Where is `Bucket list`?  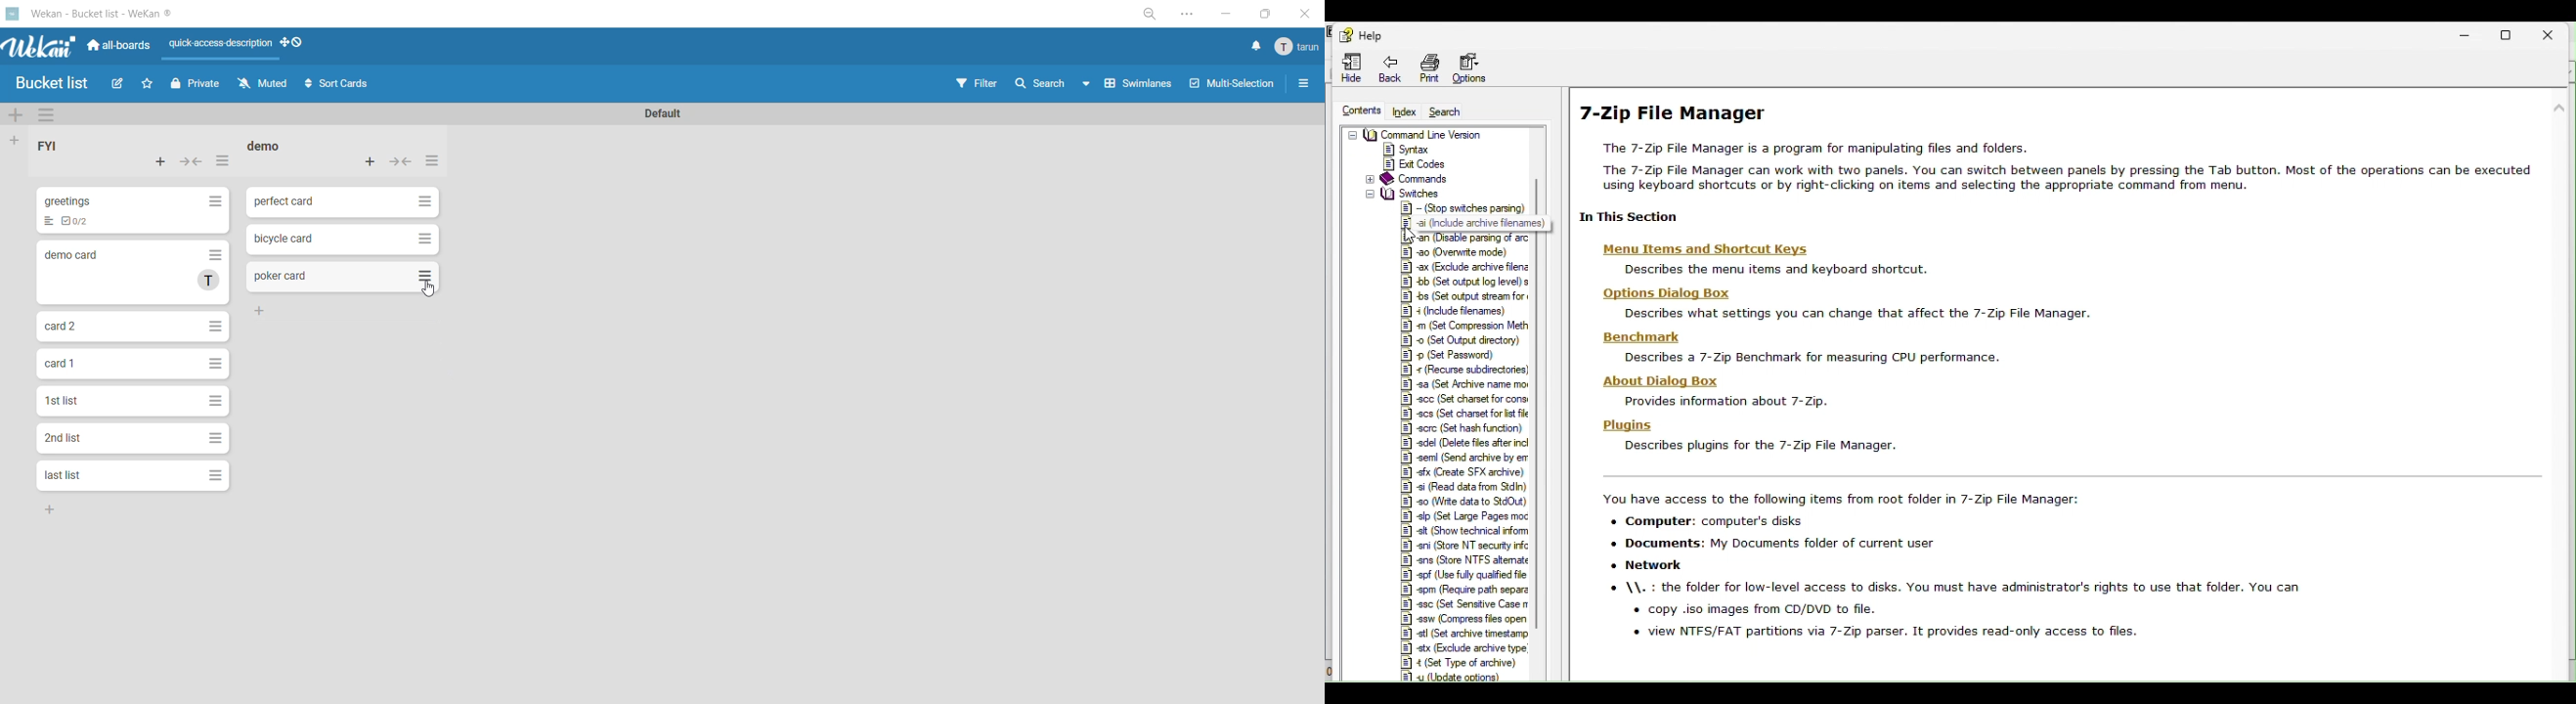
Bucket list is located at coordinates (56, 84).